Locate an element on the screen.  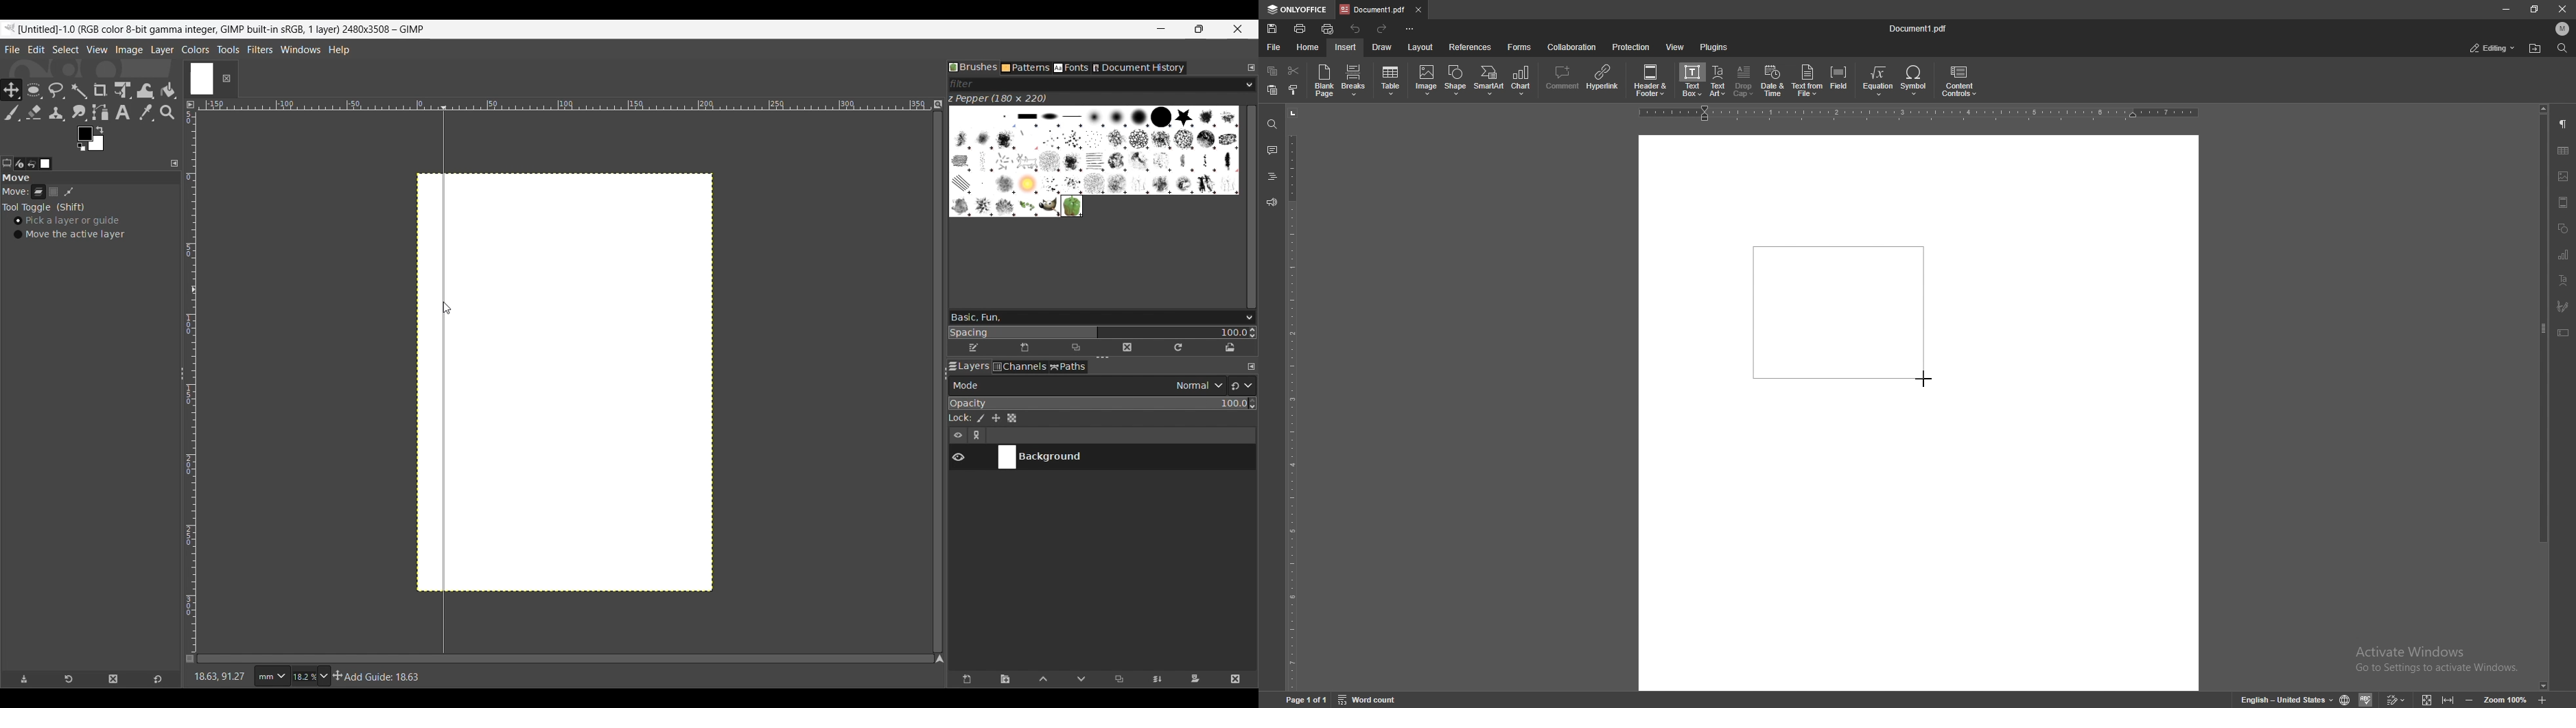
paragraph is located at coordinates (2564, 123).